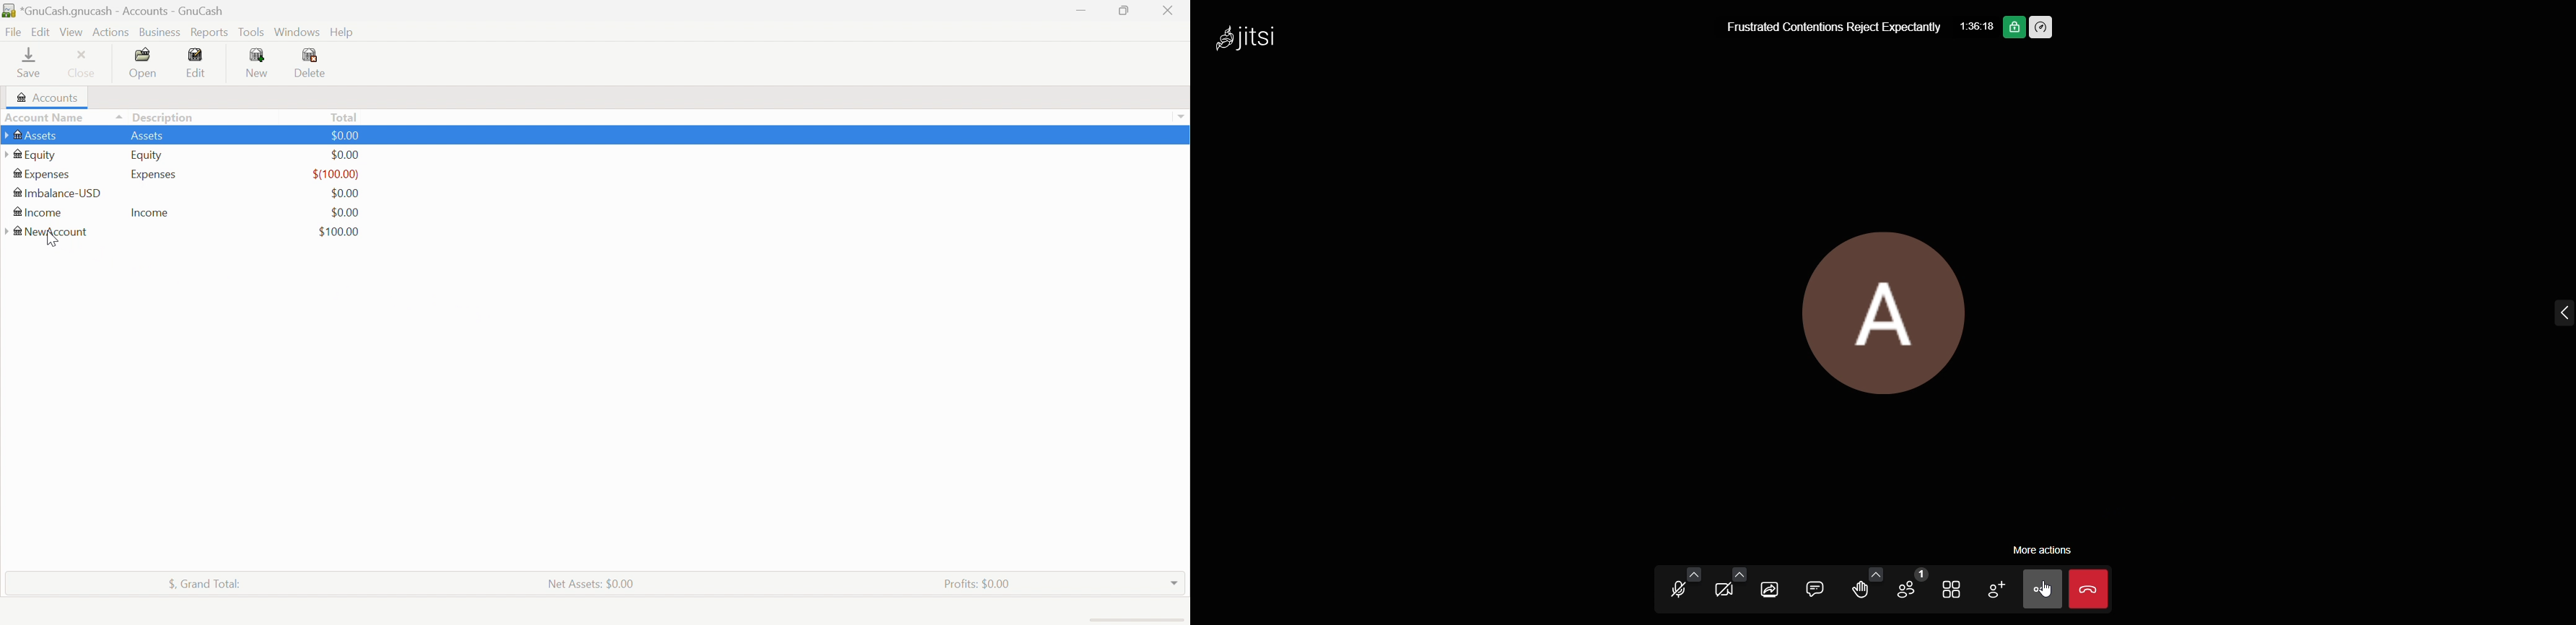 This screenshot has height=644, width=2576. I want to click on Business, so click(161, 33).